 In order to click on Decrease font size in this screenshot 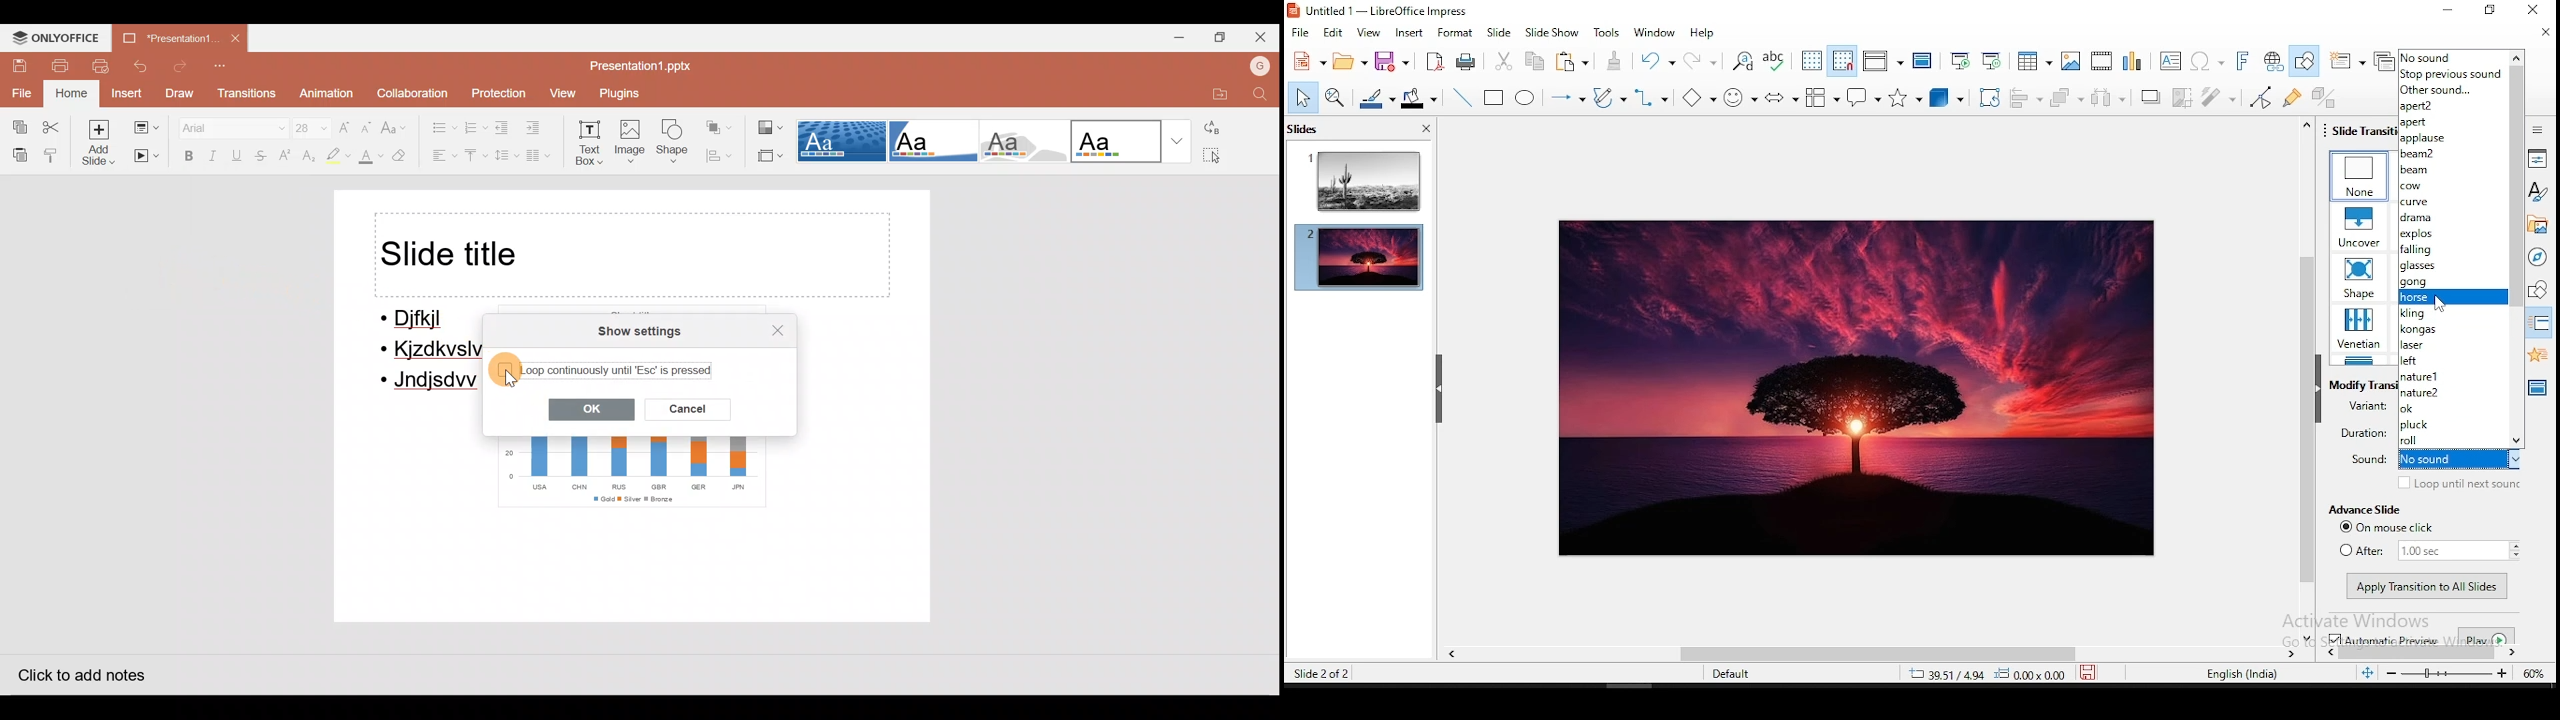, I will do `click(365, 125)`.